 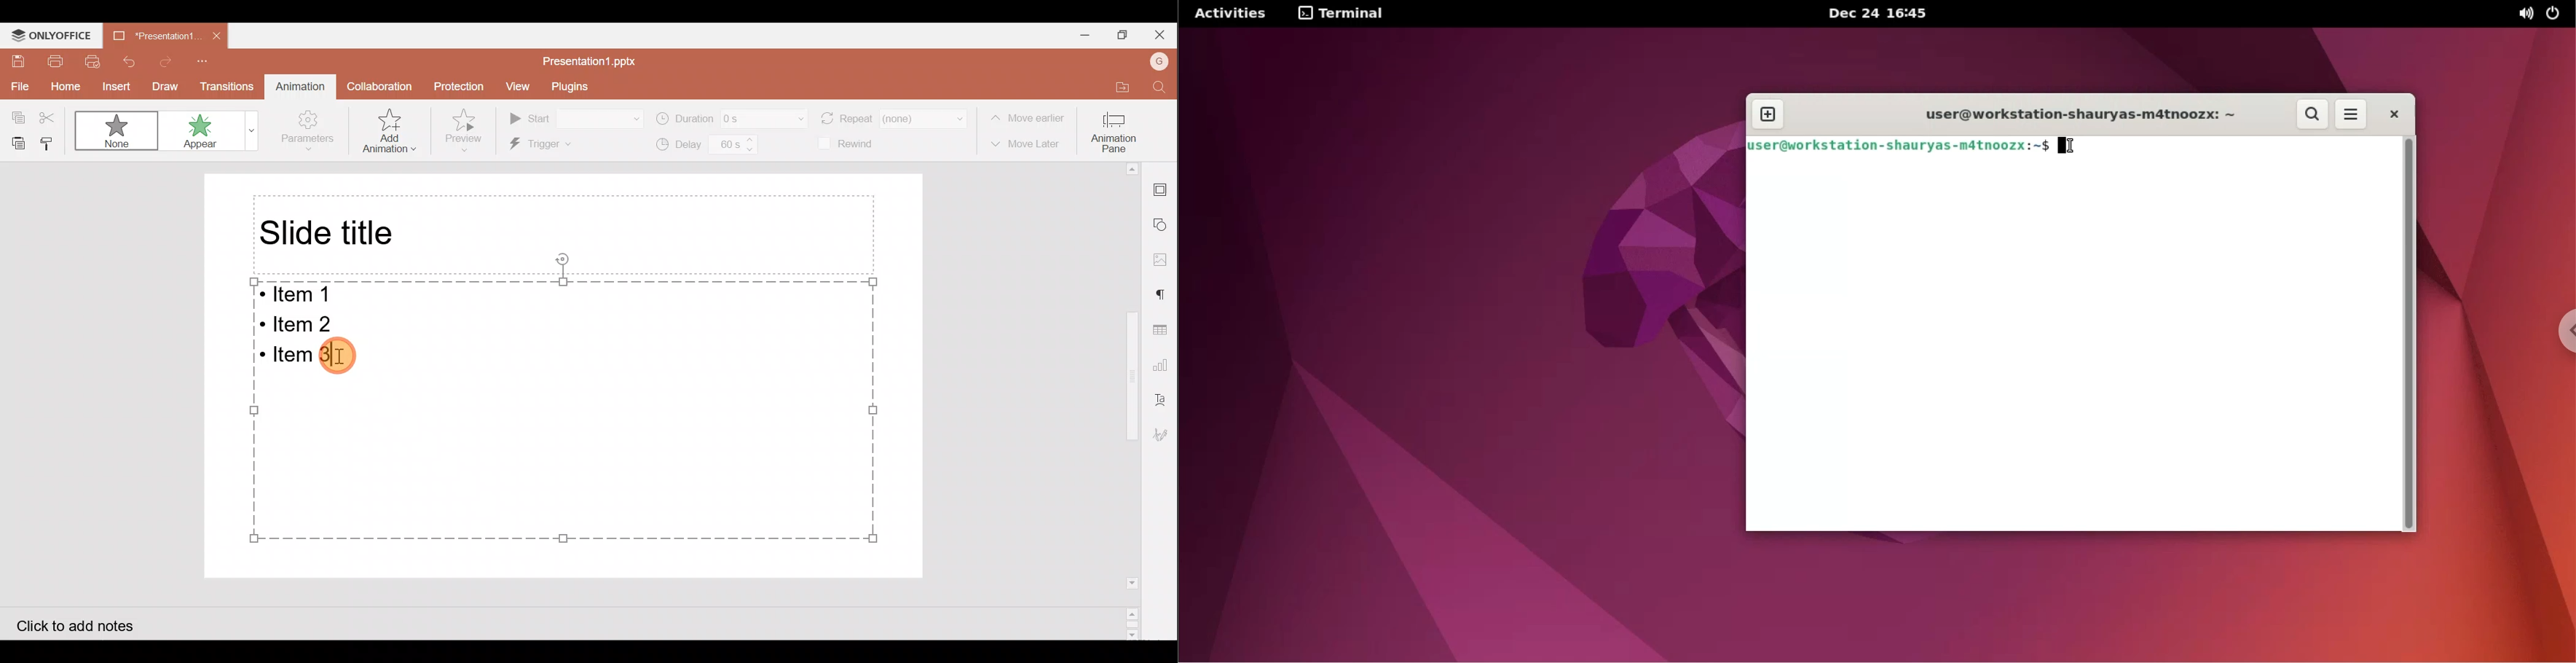 What do you see at coordinates (1159, 87) in the screenshot?
I see `Find` at bounding box center [1159, 87].